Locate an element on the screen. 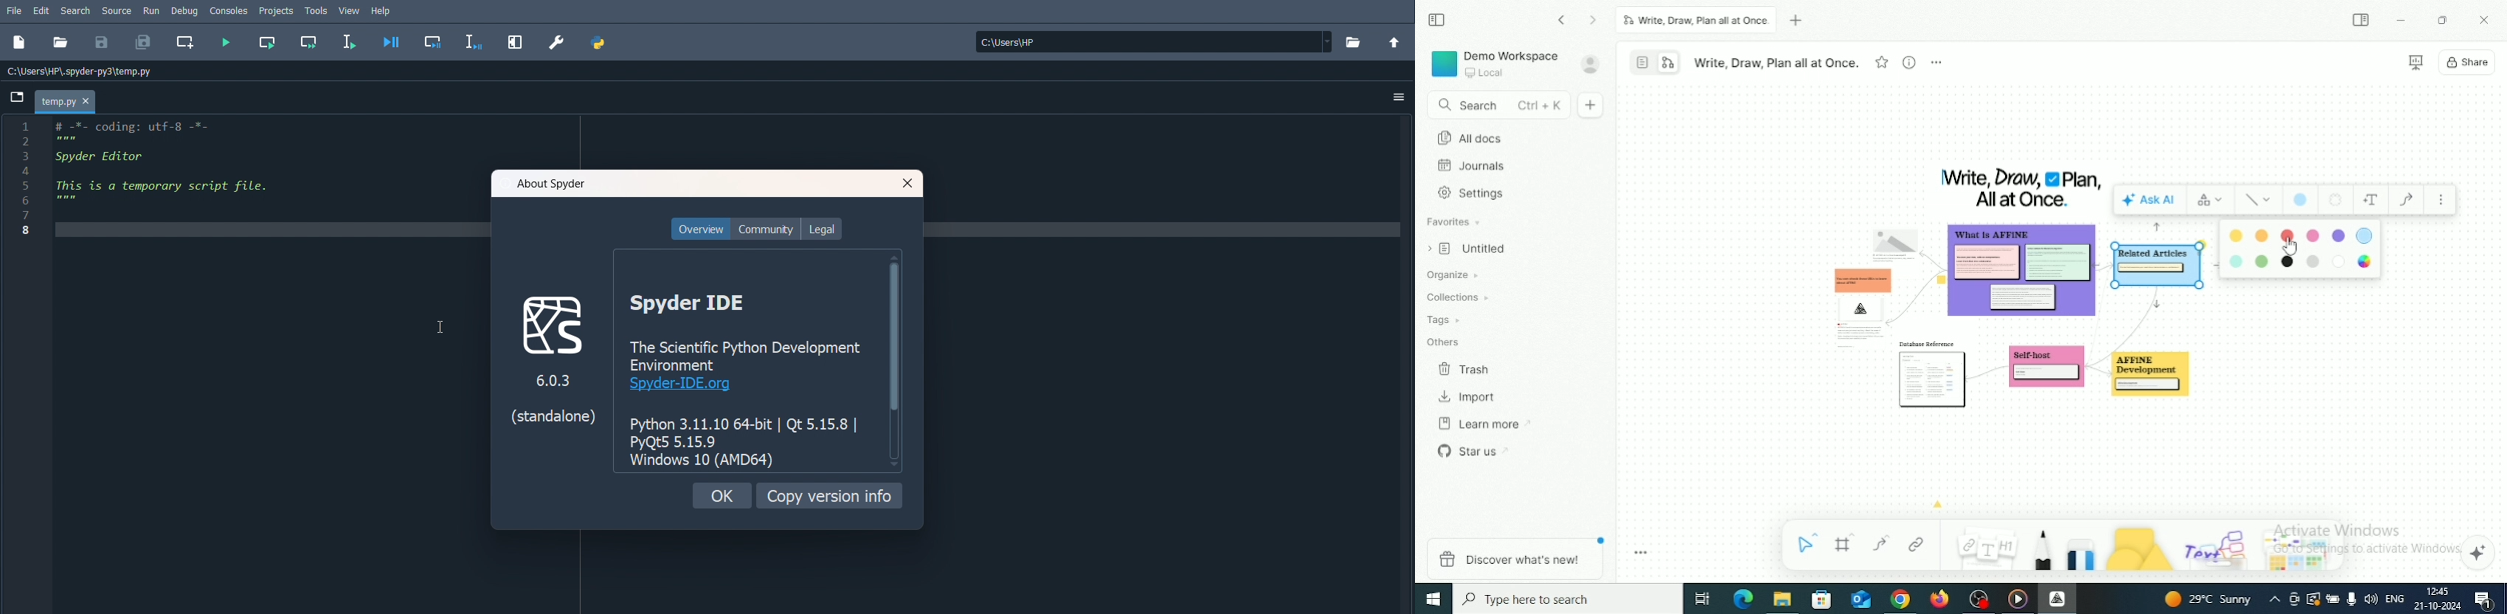 This screenshot has width=2520, height=616. Browse tabs is located at coordinates (16, 97).